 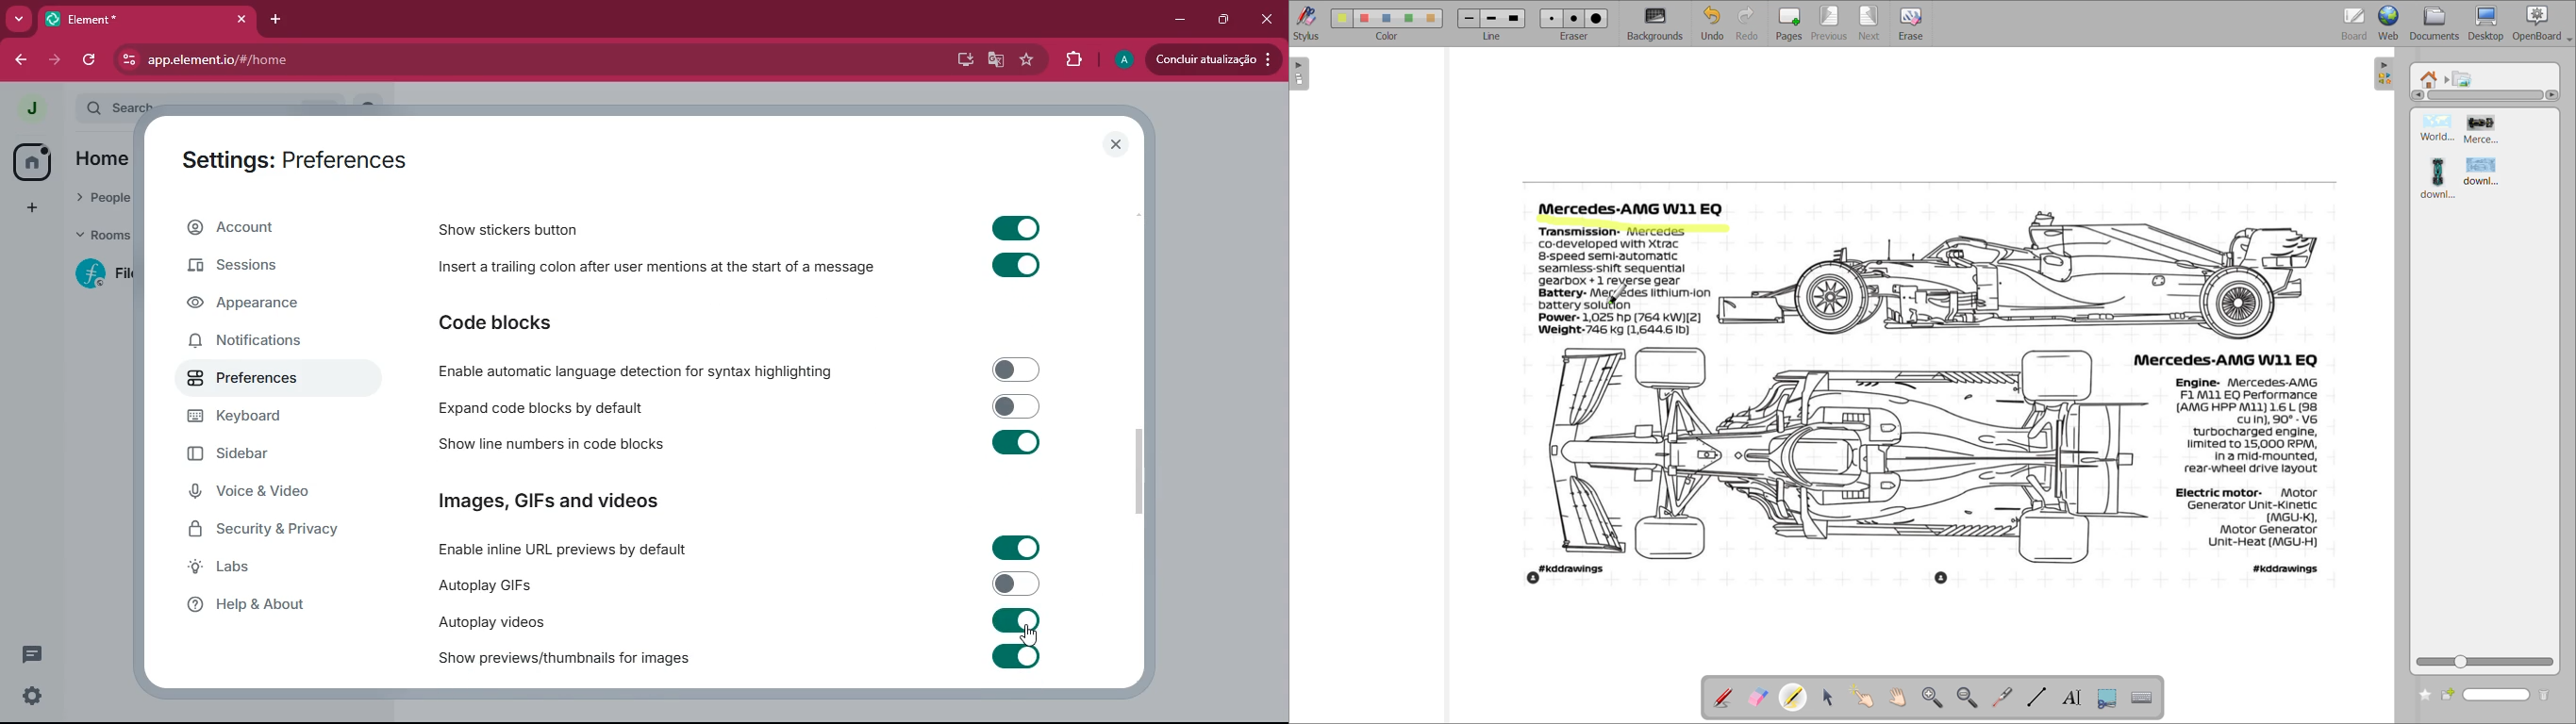 What do you see at coordinates (28, 208) in the screenshot?
I see `add` at bounding box center [28, 208].